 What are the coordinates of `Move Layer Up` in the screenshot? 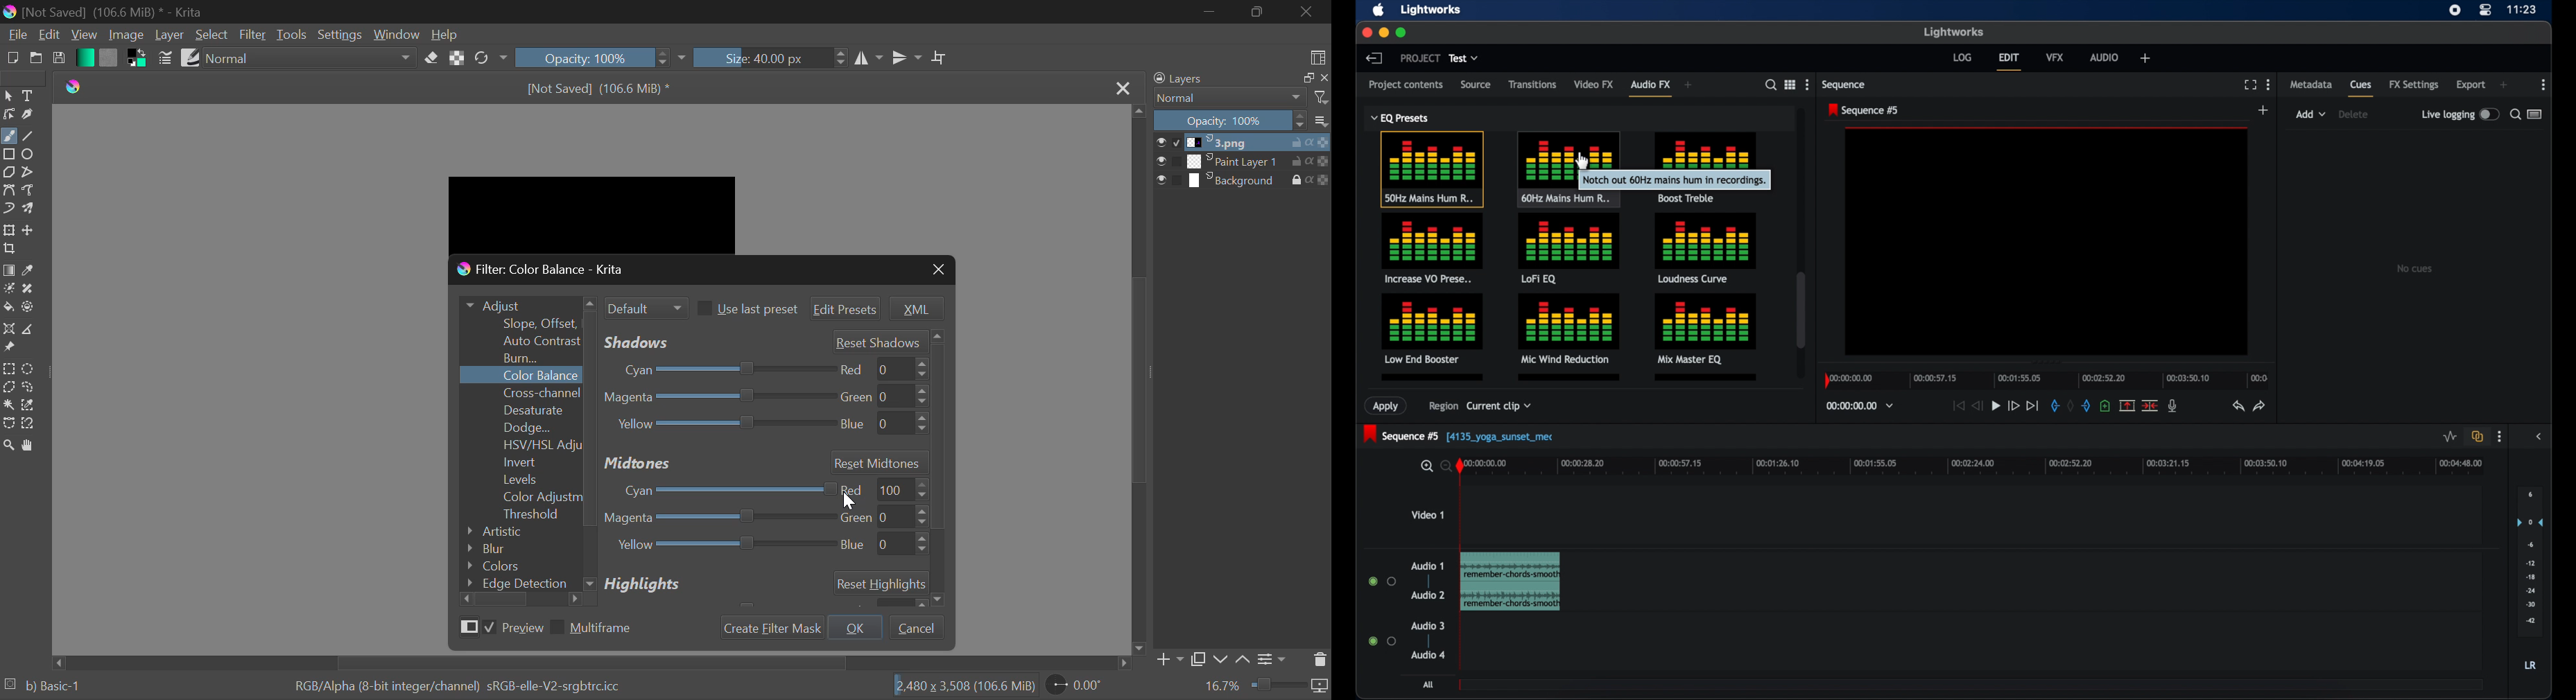 It's located at (1245, 658).